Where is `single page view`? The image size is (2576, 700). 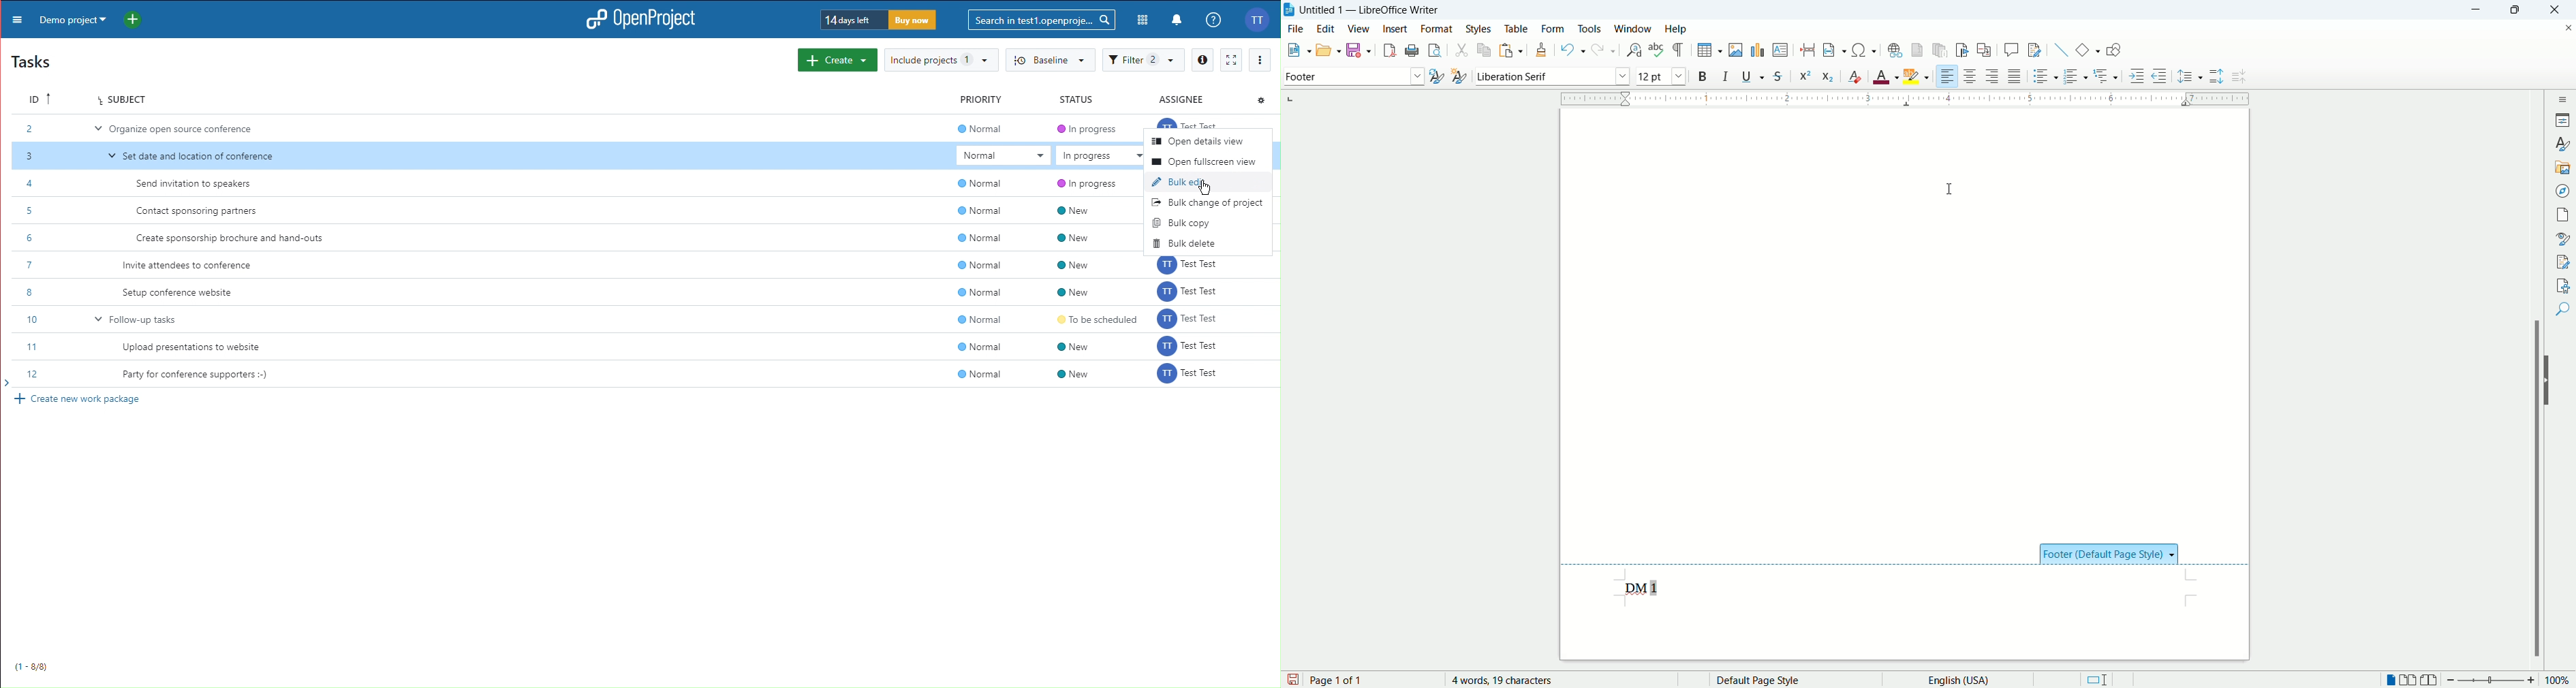 single page view is located at coordinates (2392, 681).